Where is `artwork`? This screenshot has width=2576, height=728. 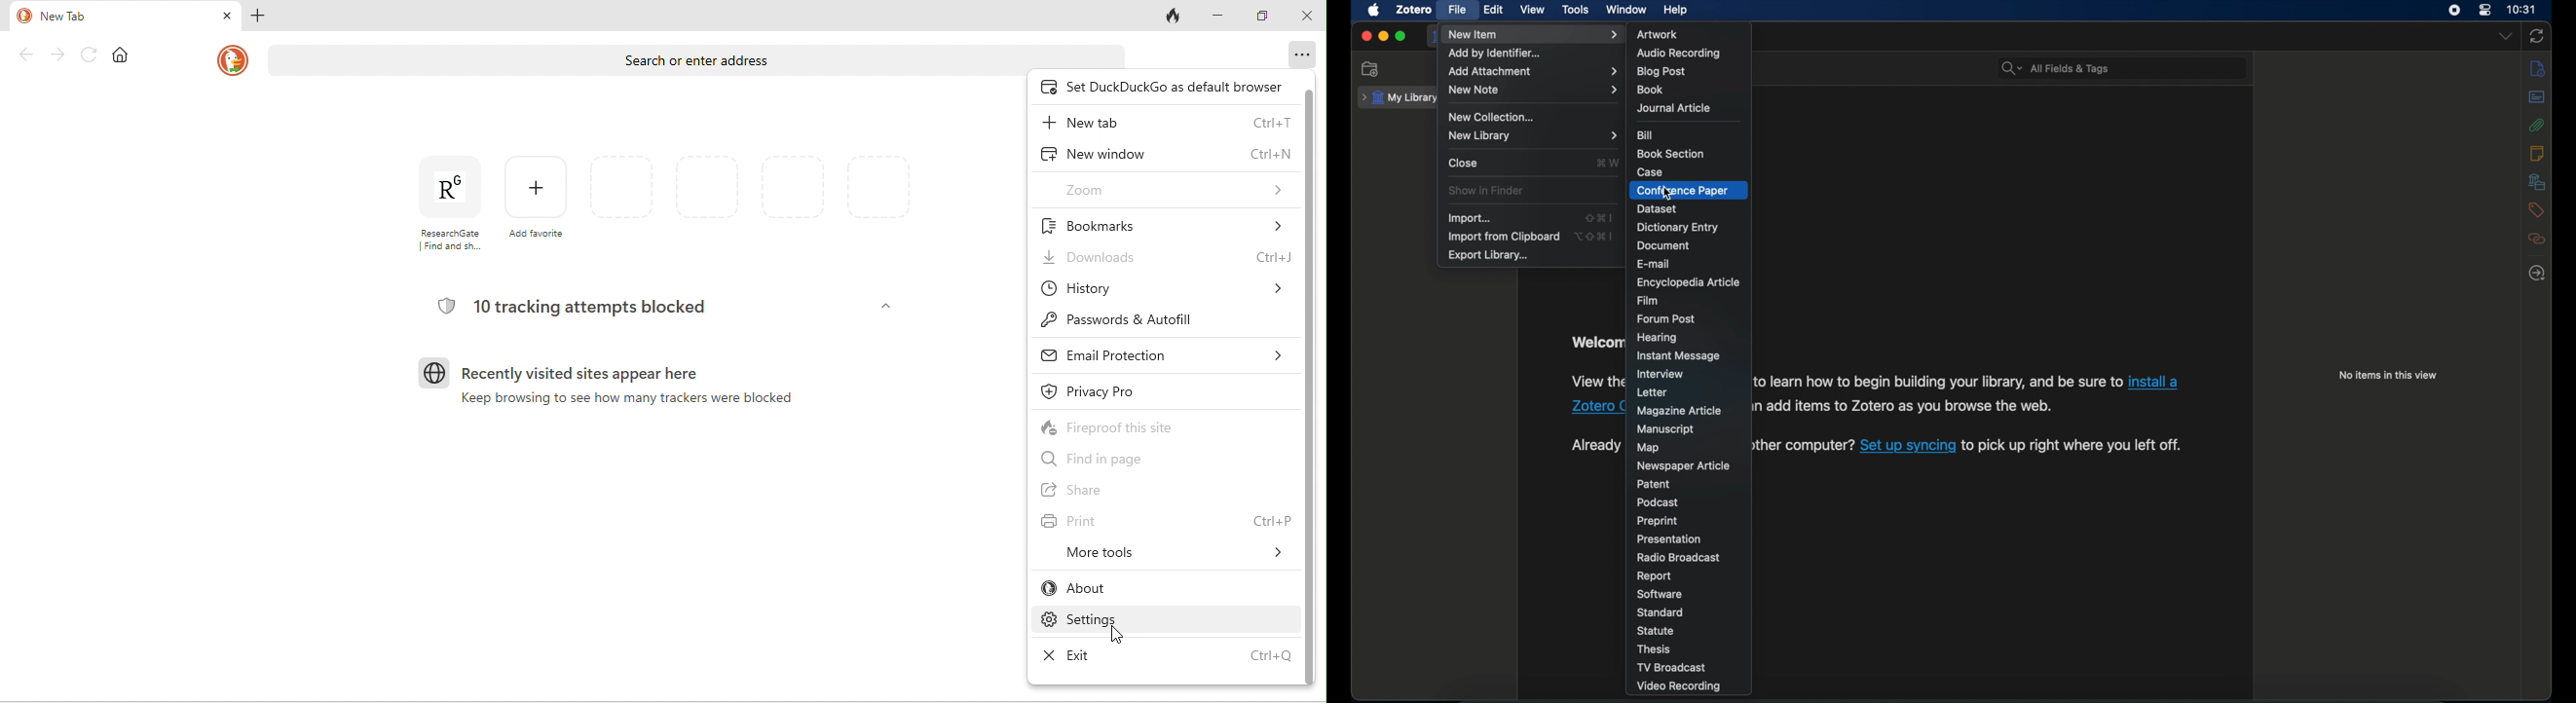
artwork is located at coordinates (1658, 34).